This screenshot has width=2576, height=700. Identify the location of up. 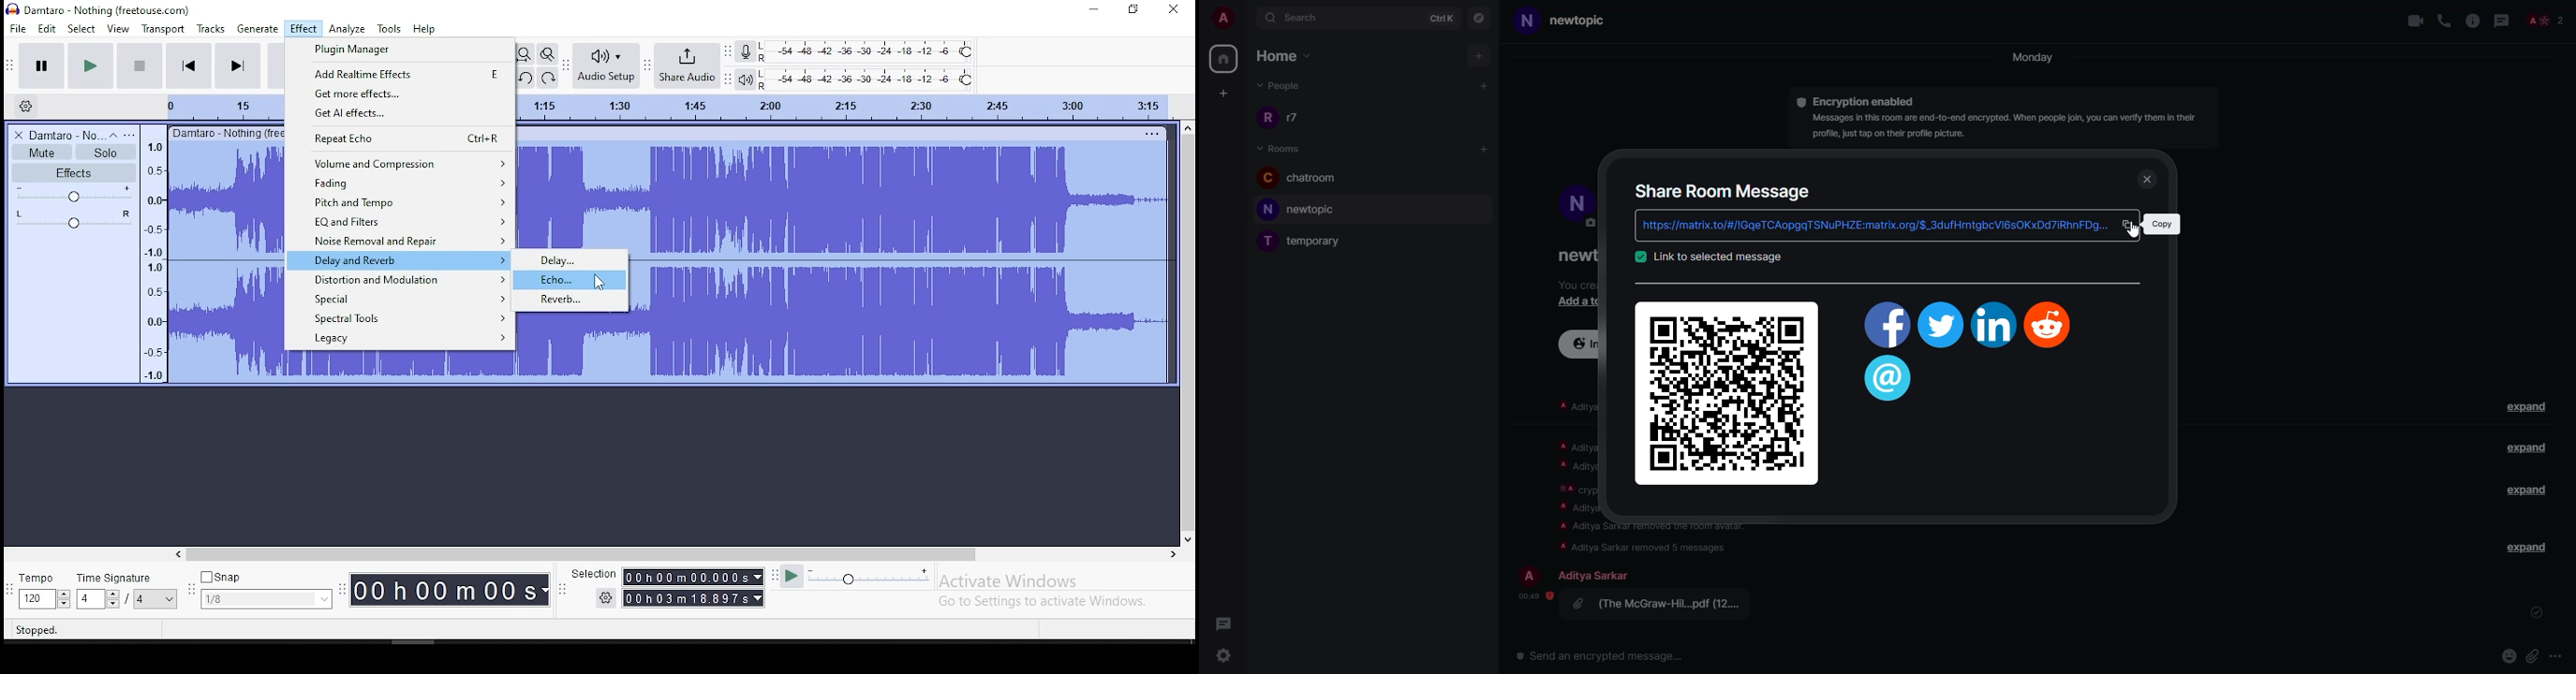
(1188, 127).